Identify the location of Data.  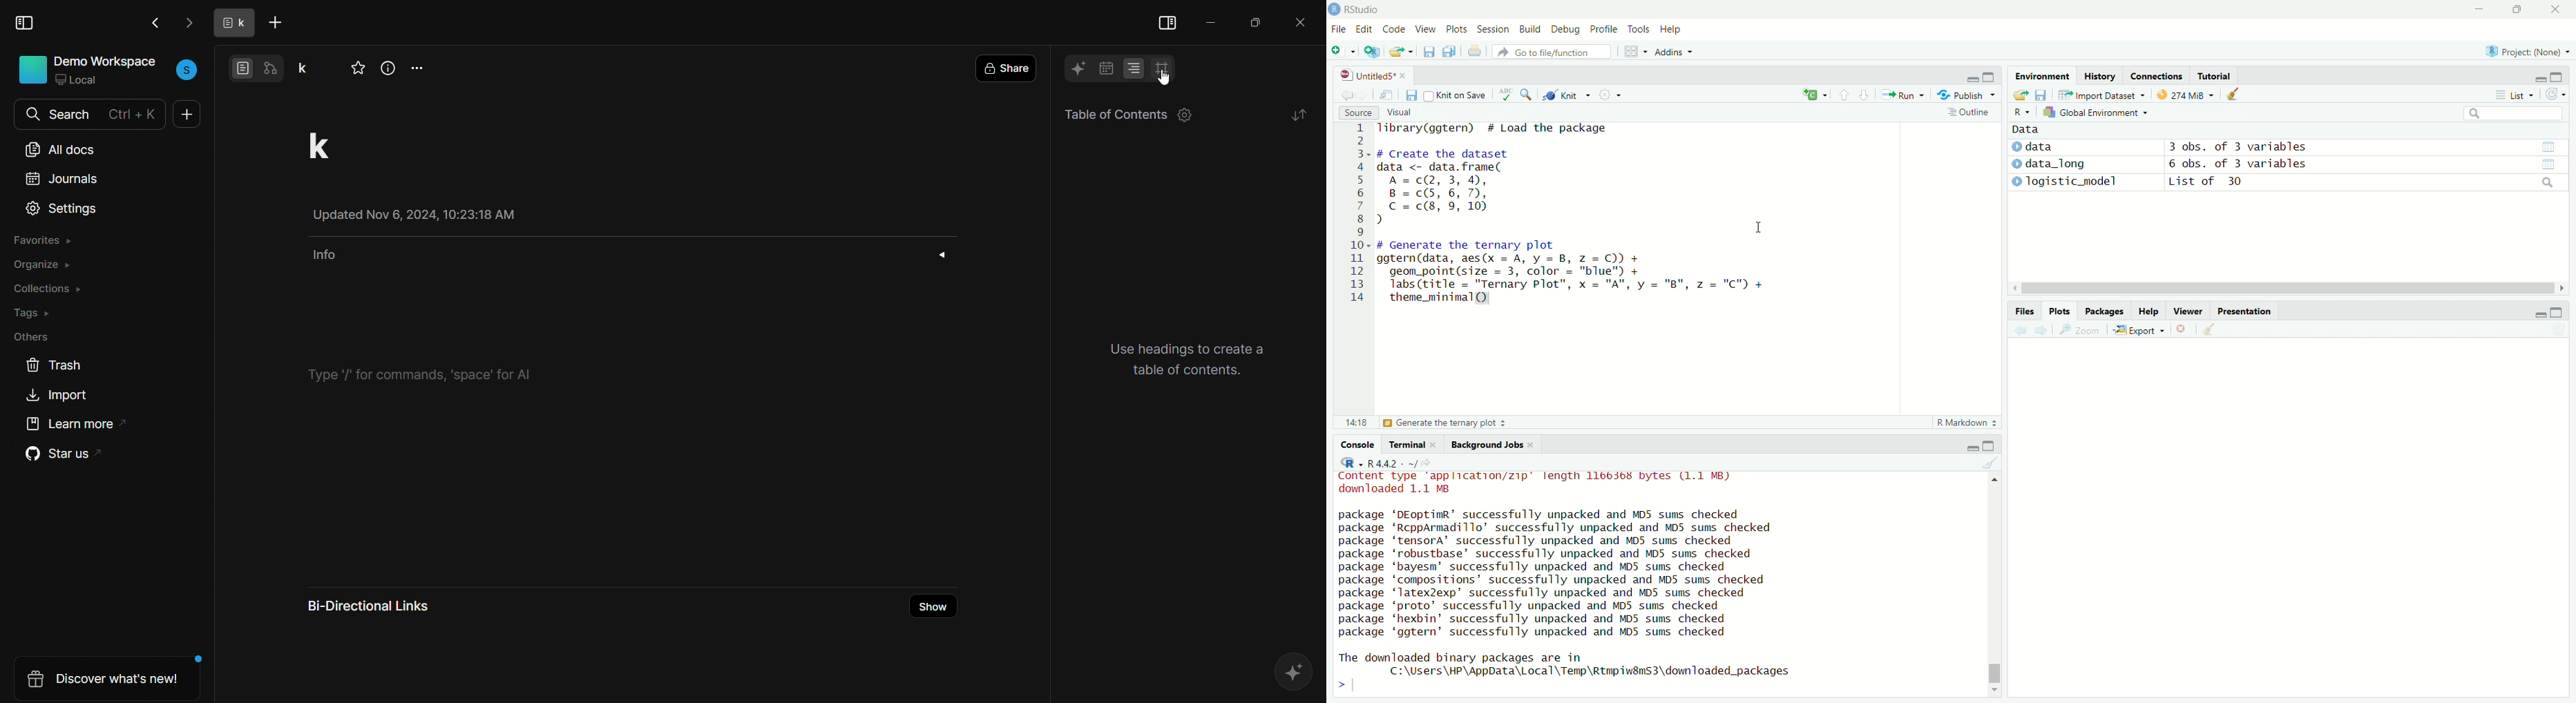
(2024, 128).